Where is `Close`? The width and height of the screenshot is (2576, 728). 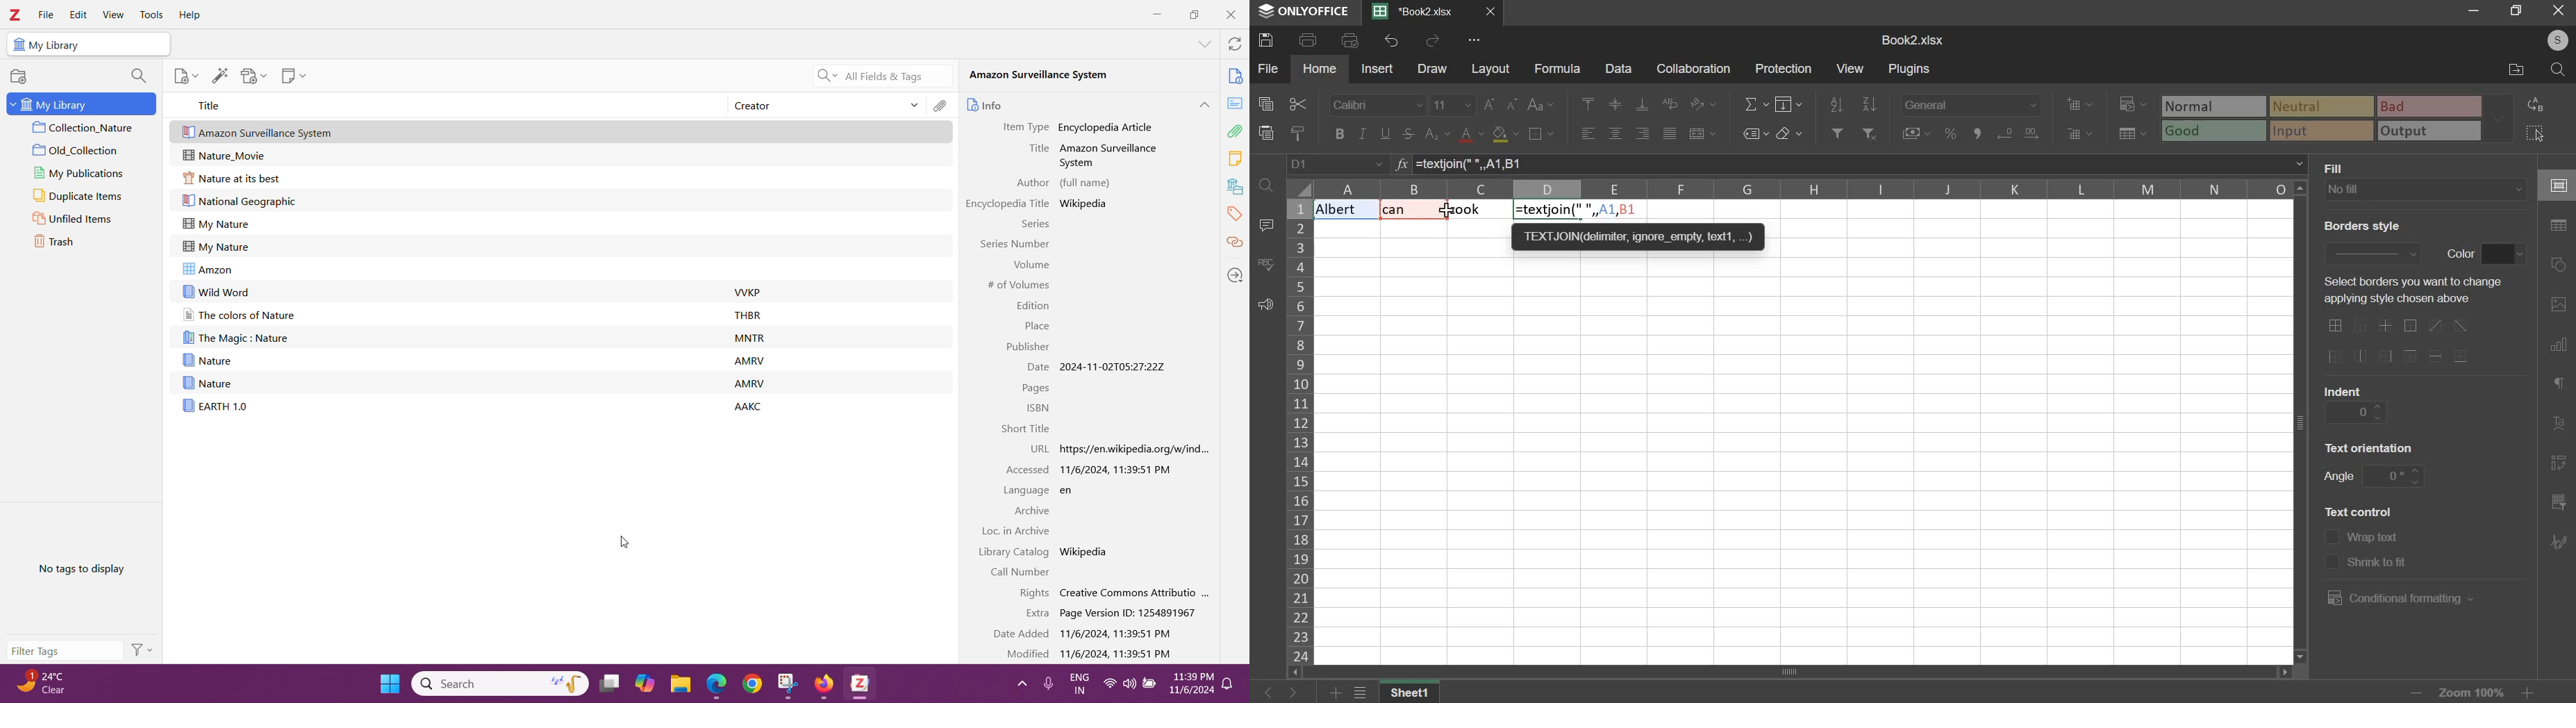
Close is located at coordinates (1230, 14).